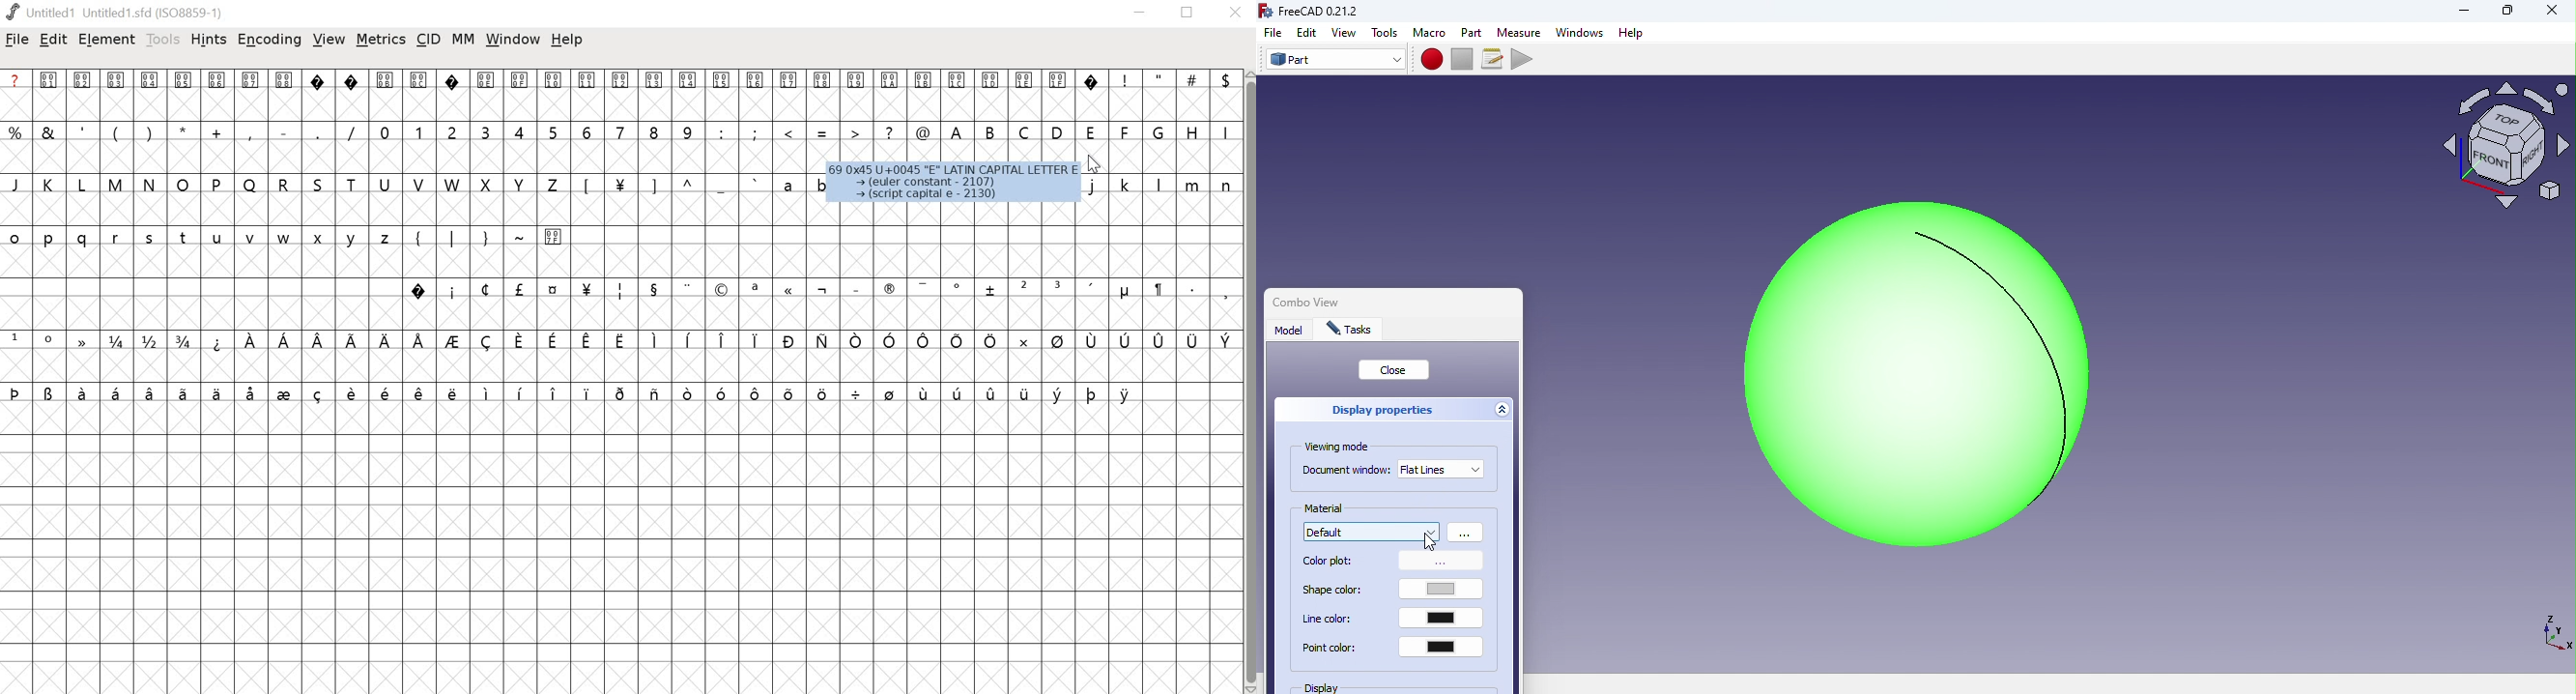 Image resolution: width=2576 pixels, height=700 pixels. I want to click on file, so click(17, 41).